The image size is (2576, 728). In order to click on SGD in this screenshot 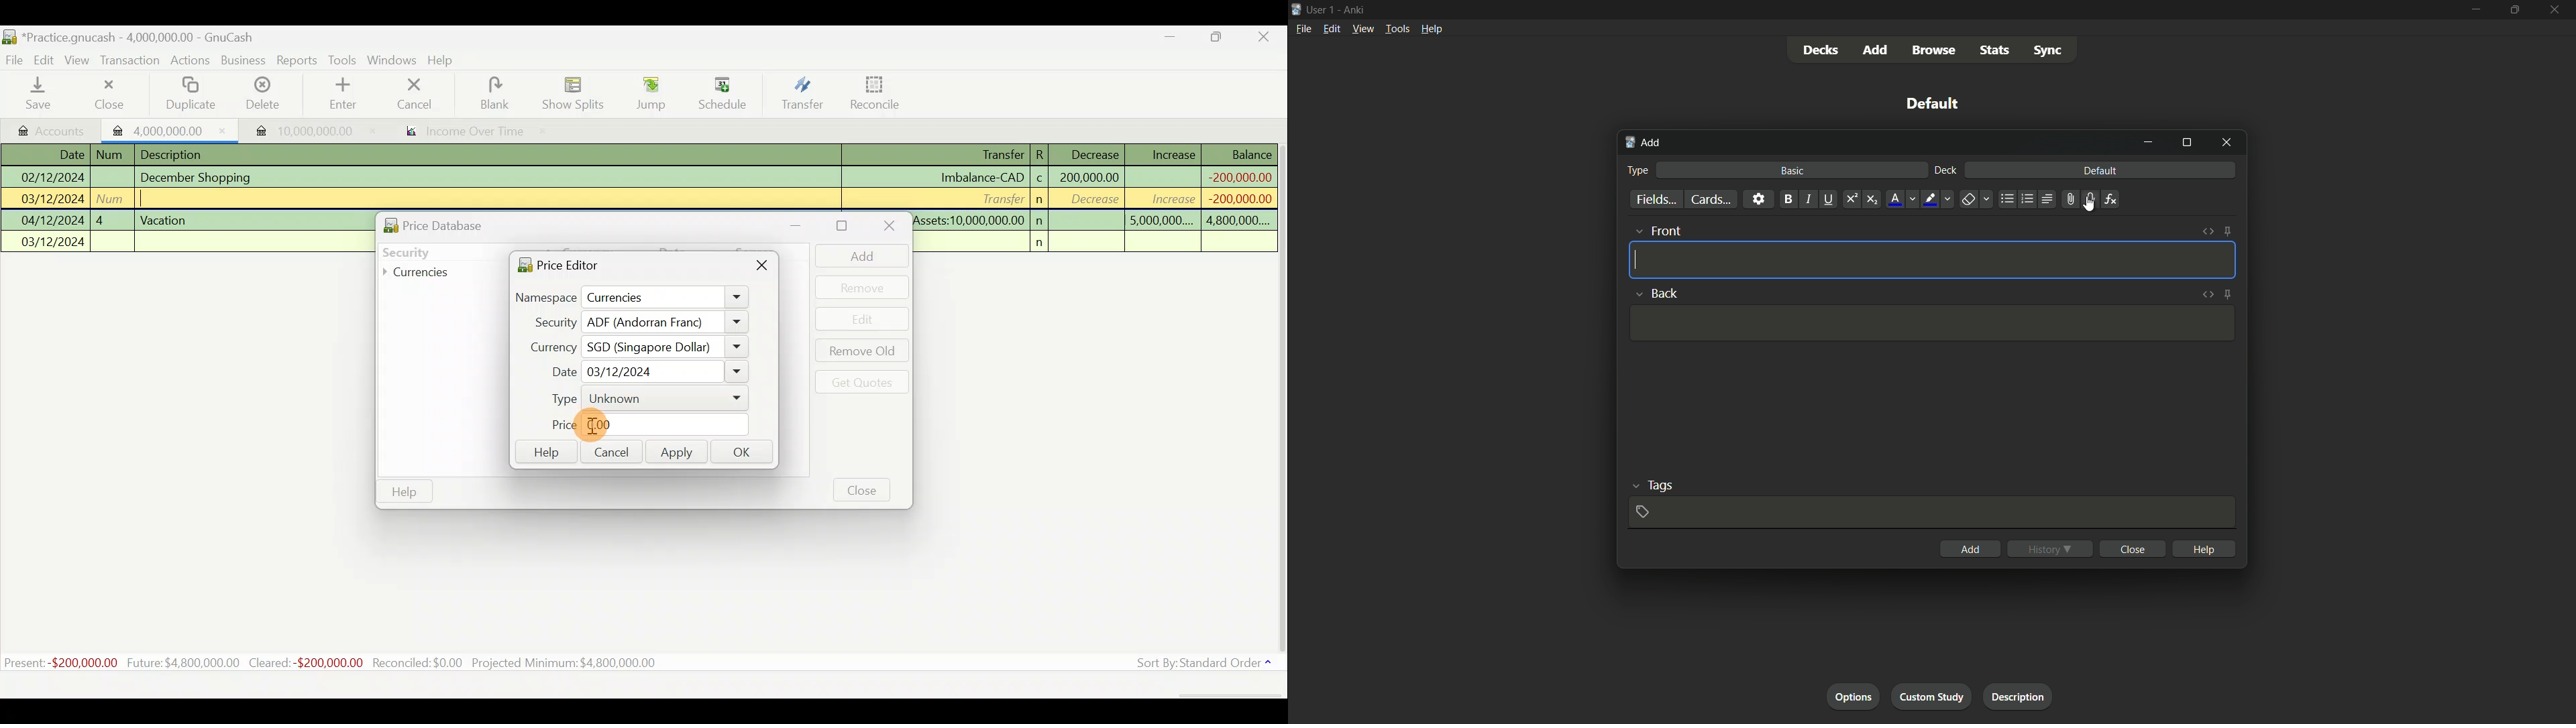, I will do `click(667, 347)`.